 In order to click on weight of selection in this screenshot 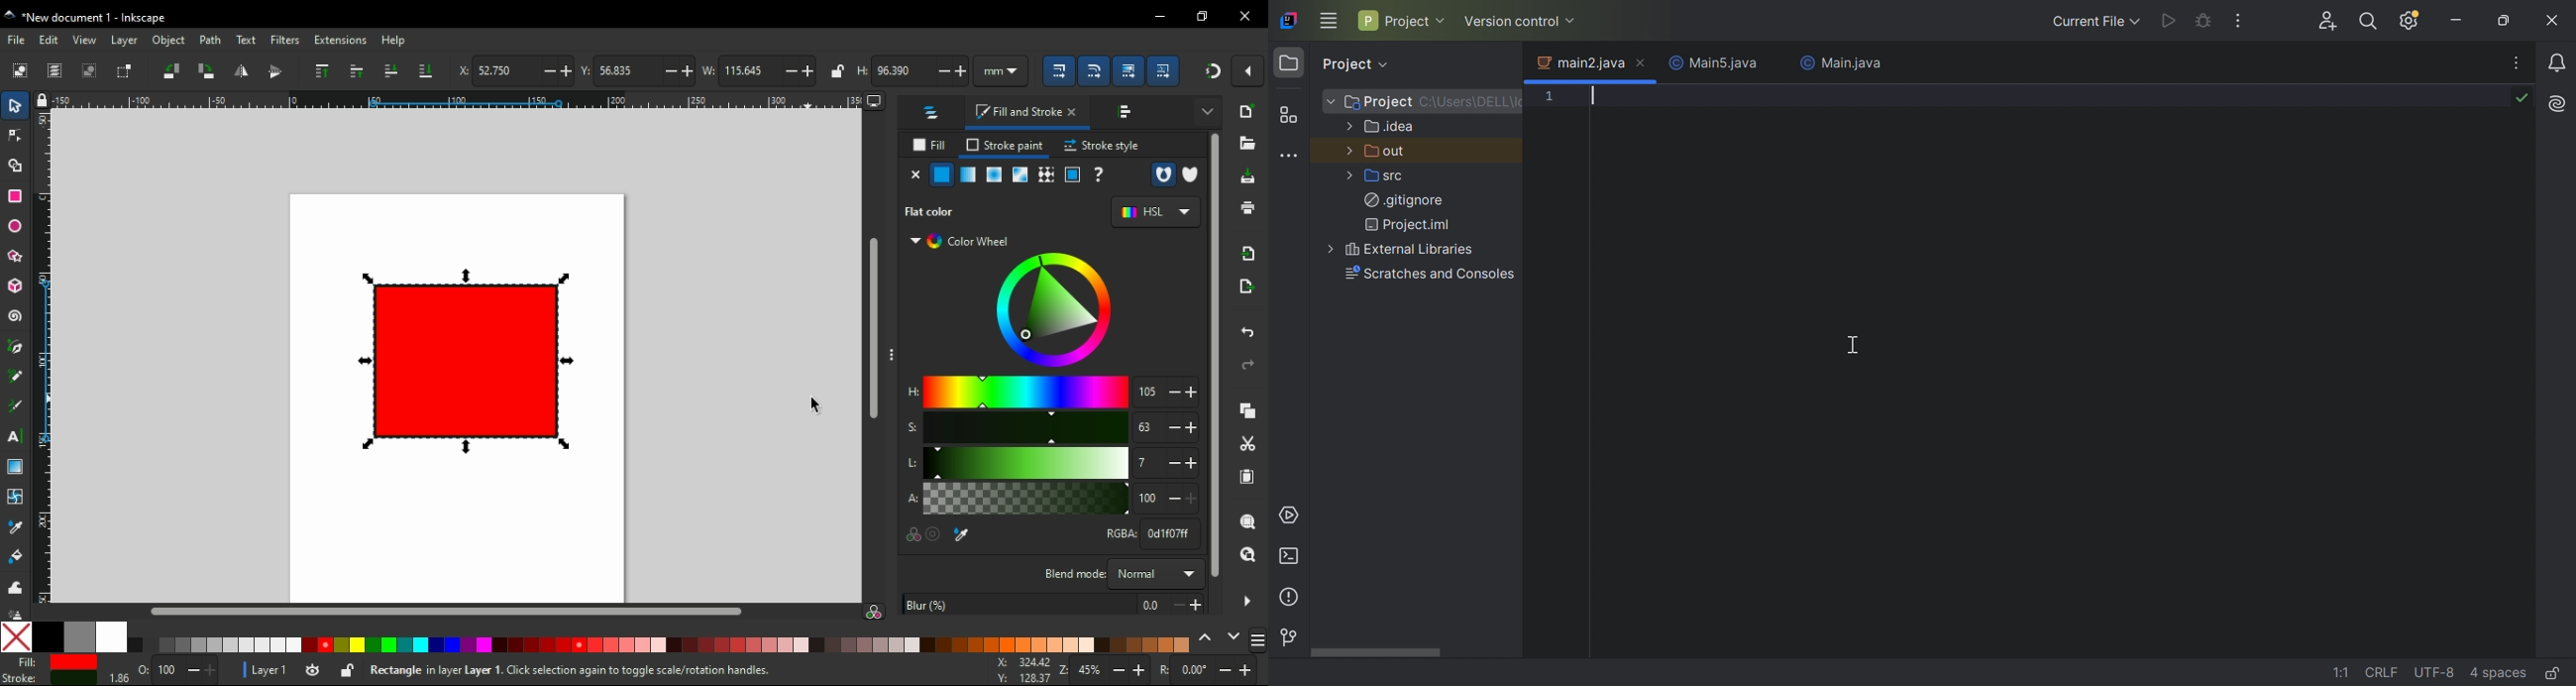, I will do `click(707, 70)`.